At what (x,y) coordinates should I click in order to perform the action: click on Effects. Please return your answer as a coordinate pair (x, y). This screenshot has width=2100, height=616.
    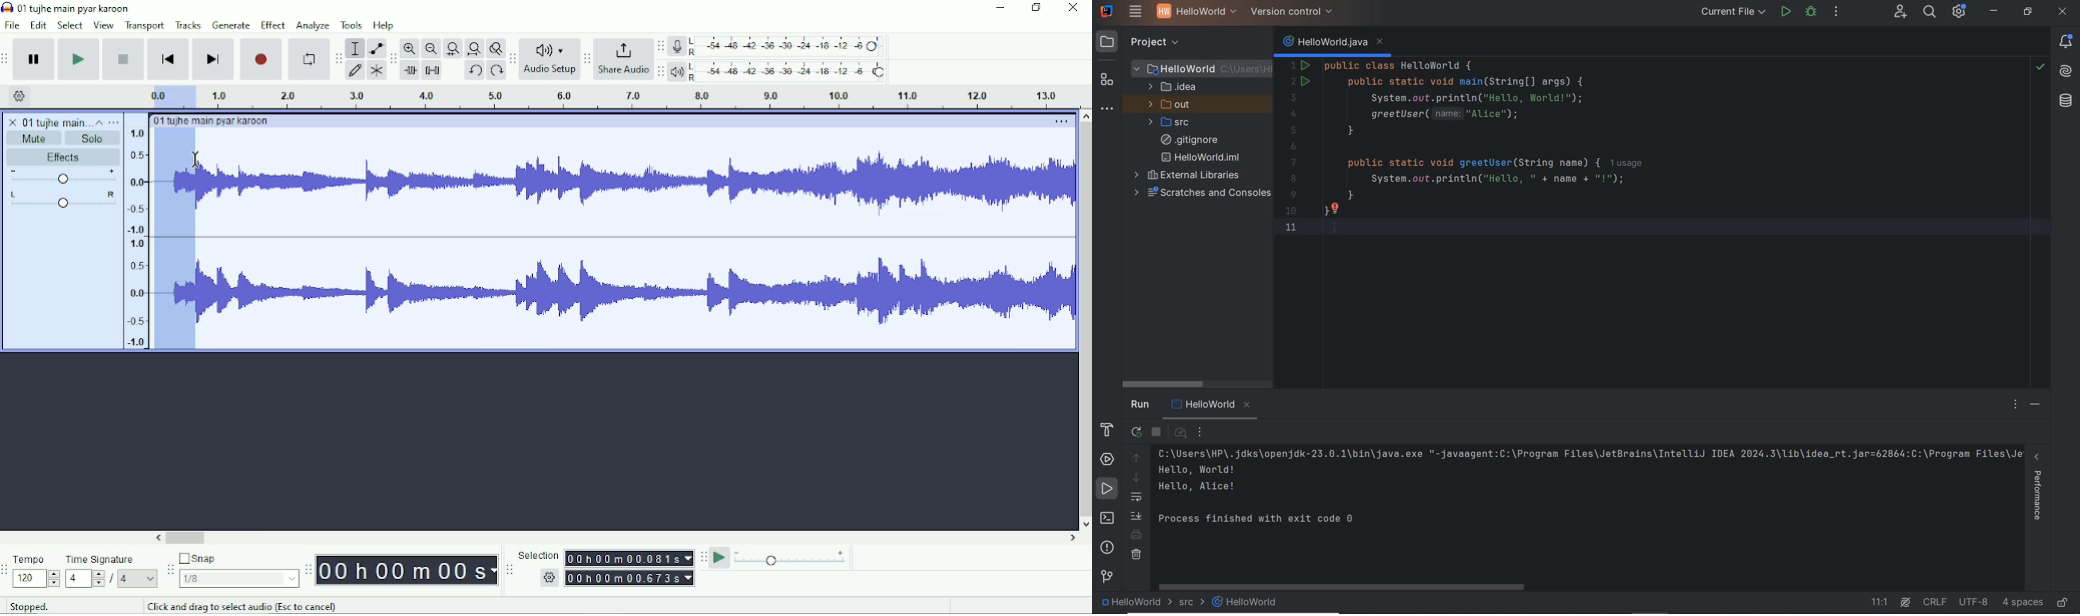
    Looking at the image, I should click on (63, 158).